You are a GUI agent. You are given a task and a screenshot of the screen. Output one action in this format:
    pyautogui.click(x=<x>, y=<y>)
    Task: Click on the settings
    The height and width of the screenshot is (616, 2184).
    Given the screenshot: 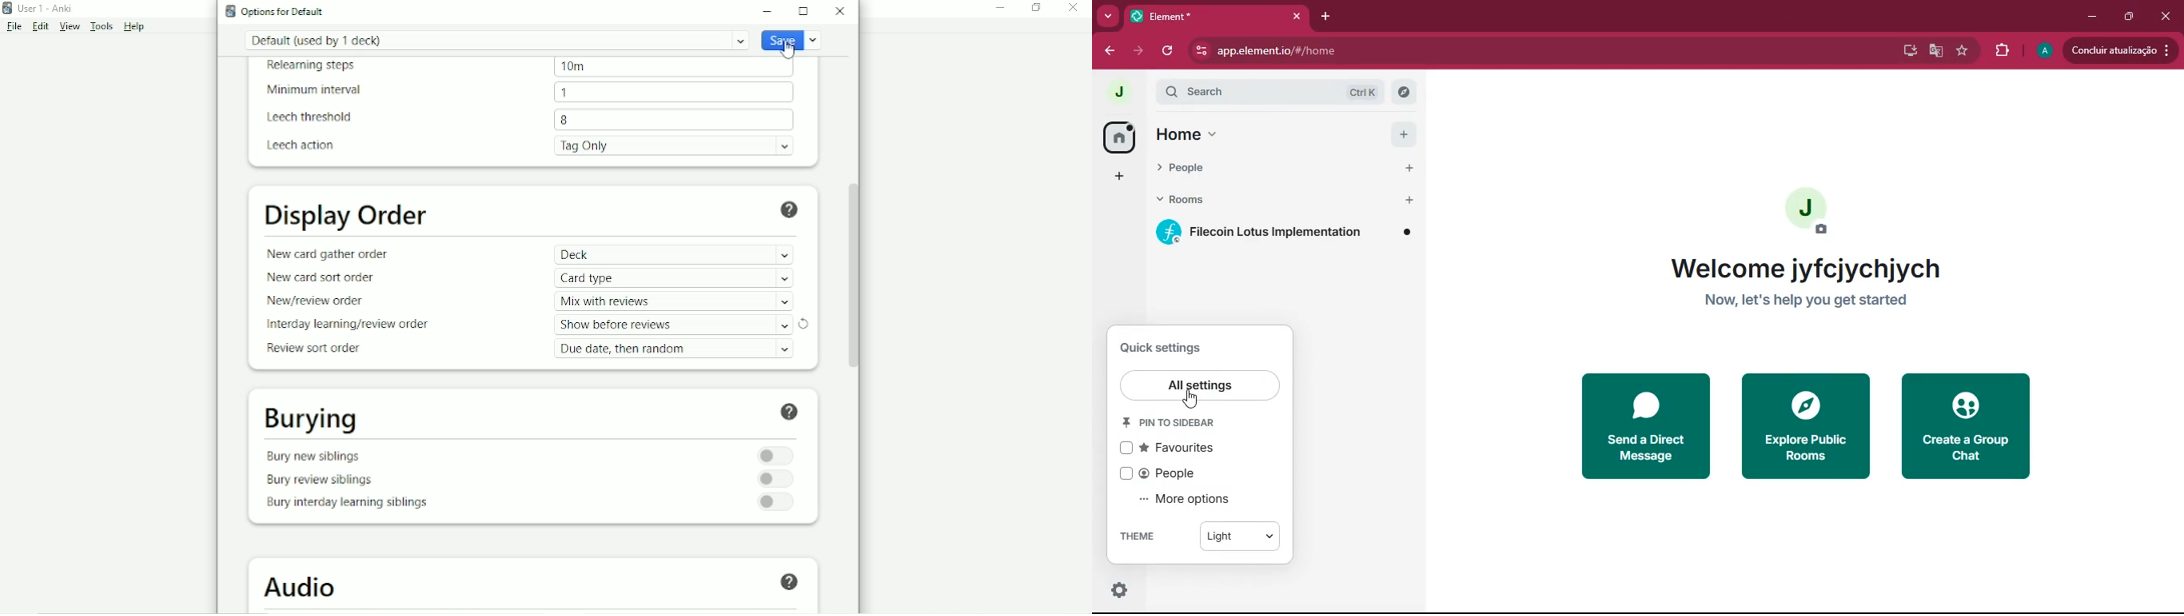 What is the action you would take?
    pyautogui.click(x=1119, y=591)
    